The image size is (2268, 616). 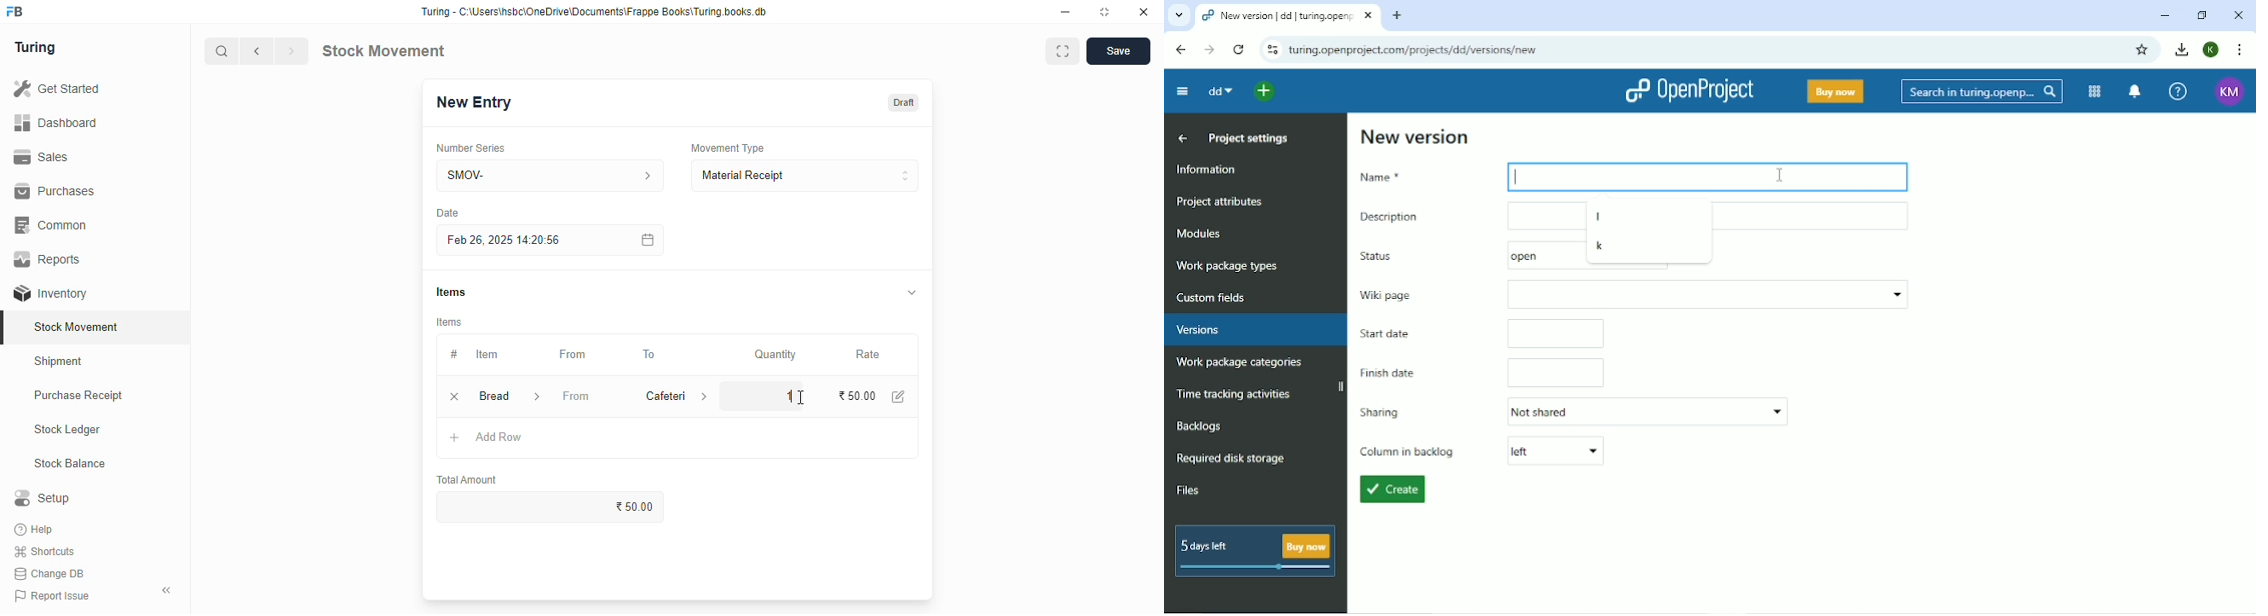 What do you see at coordinates (1178, 14) in the screenshot?
I see `Search tabs` at bounding box center [1178, 14].